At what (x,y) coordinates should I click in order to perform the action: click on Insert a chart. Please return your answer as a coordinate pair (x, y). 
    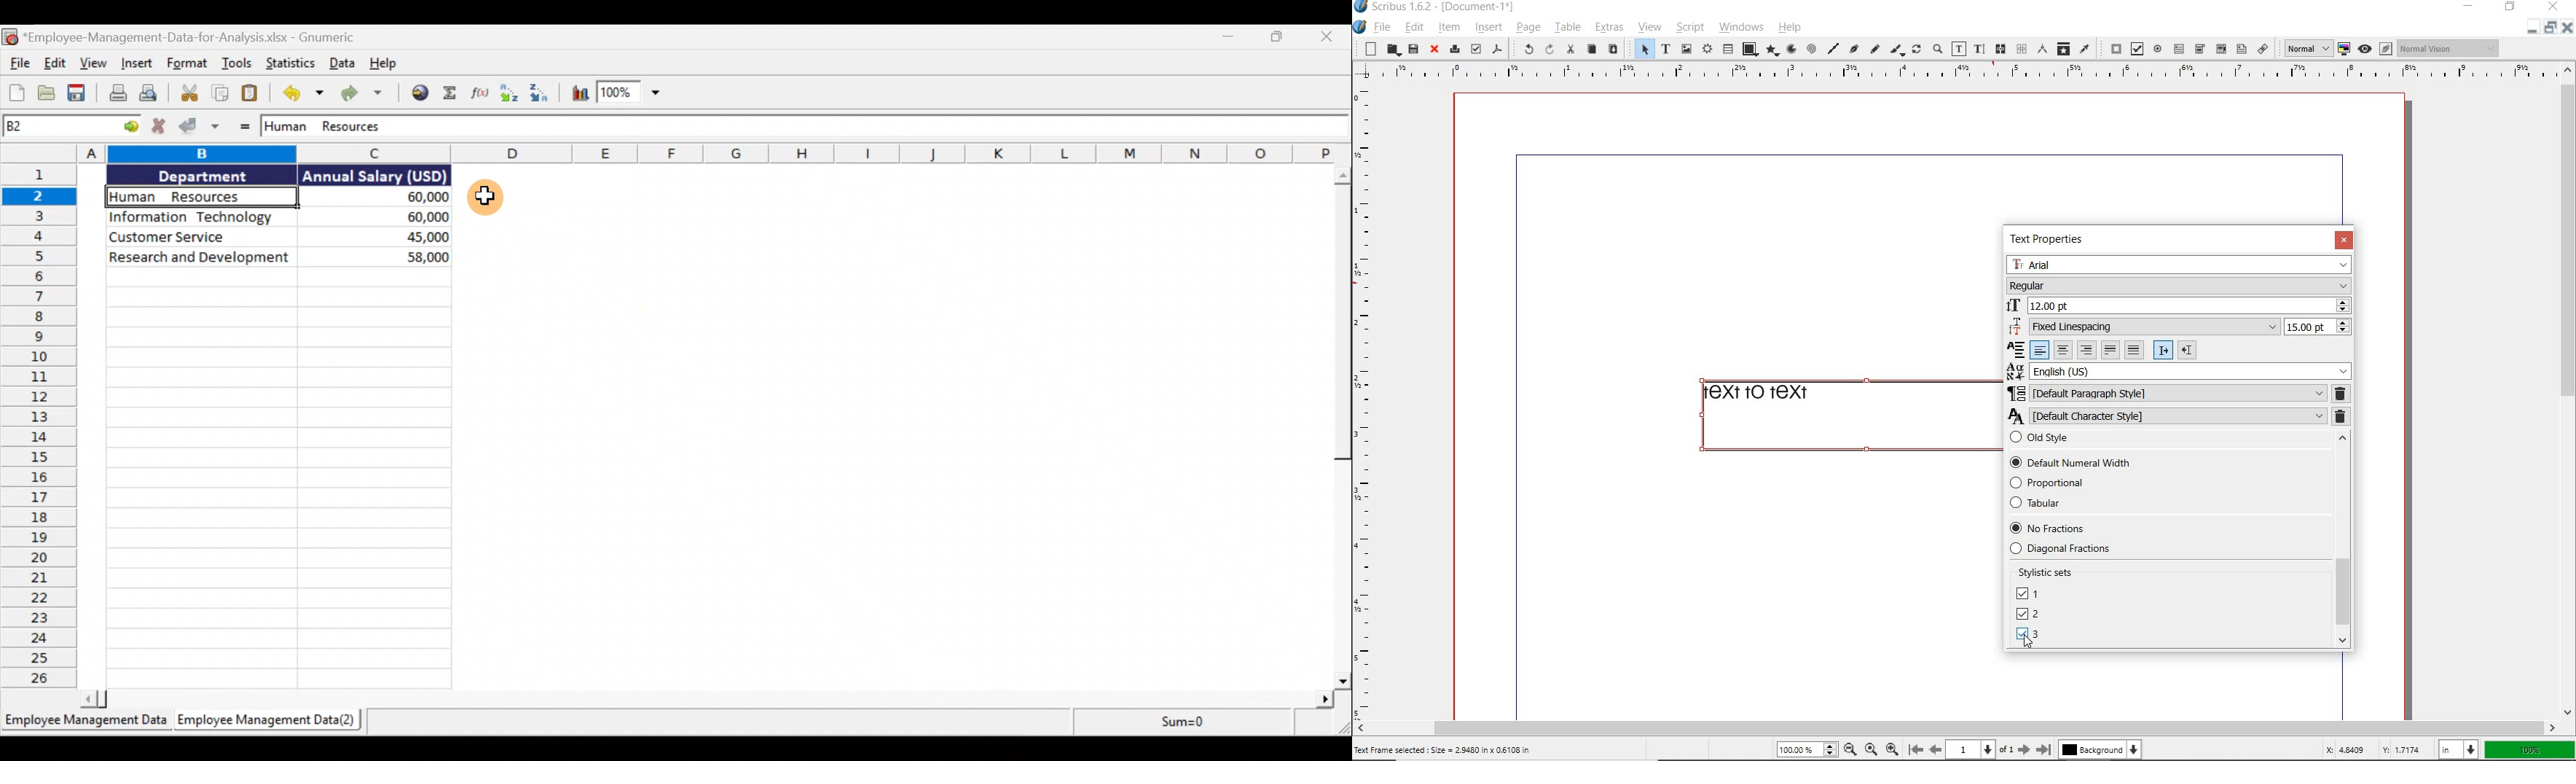
    Looking at the image, I should click on (580, 94).